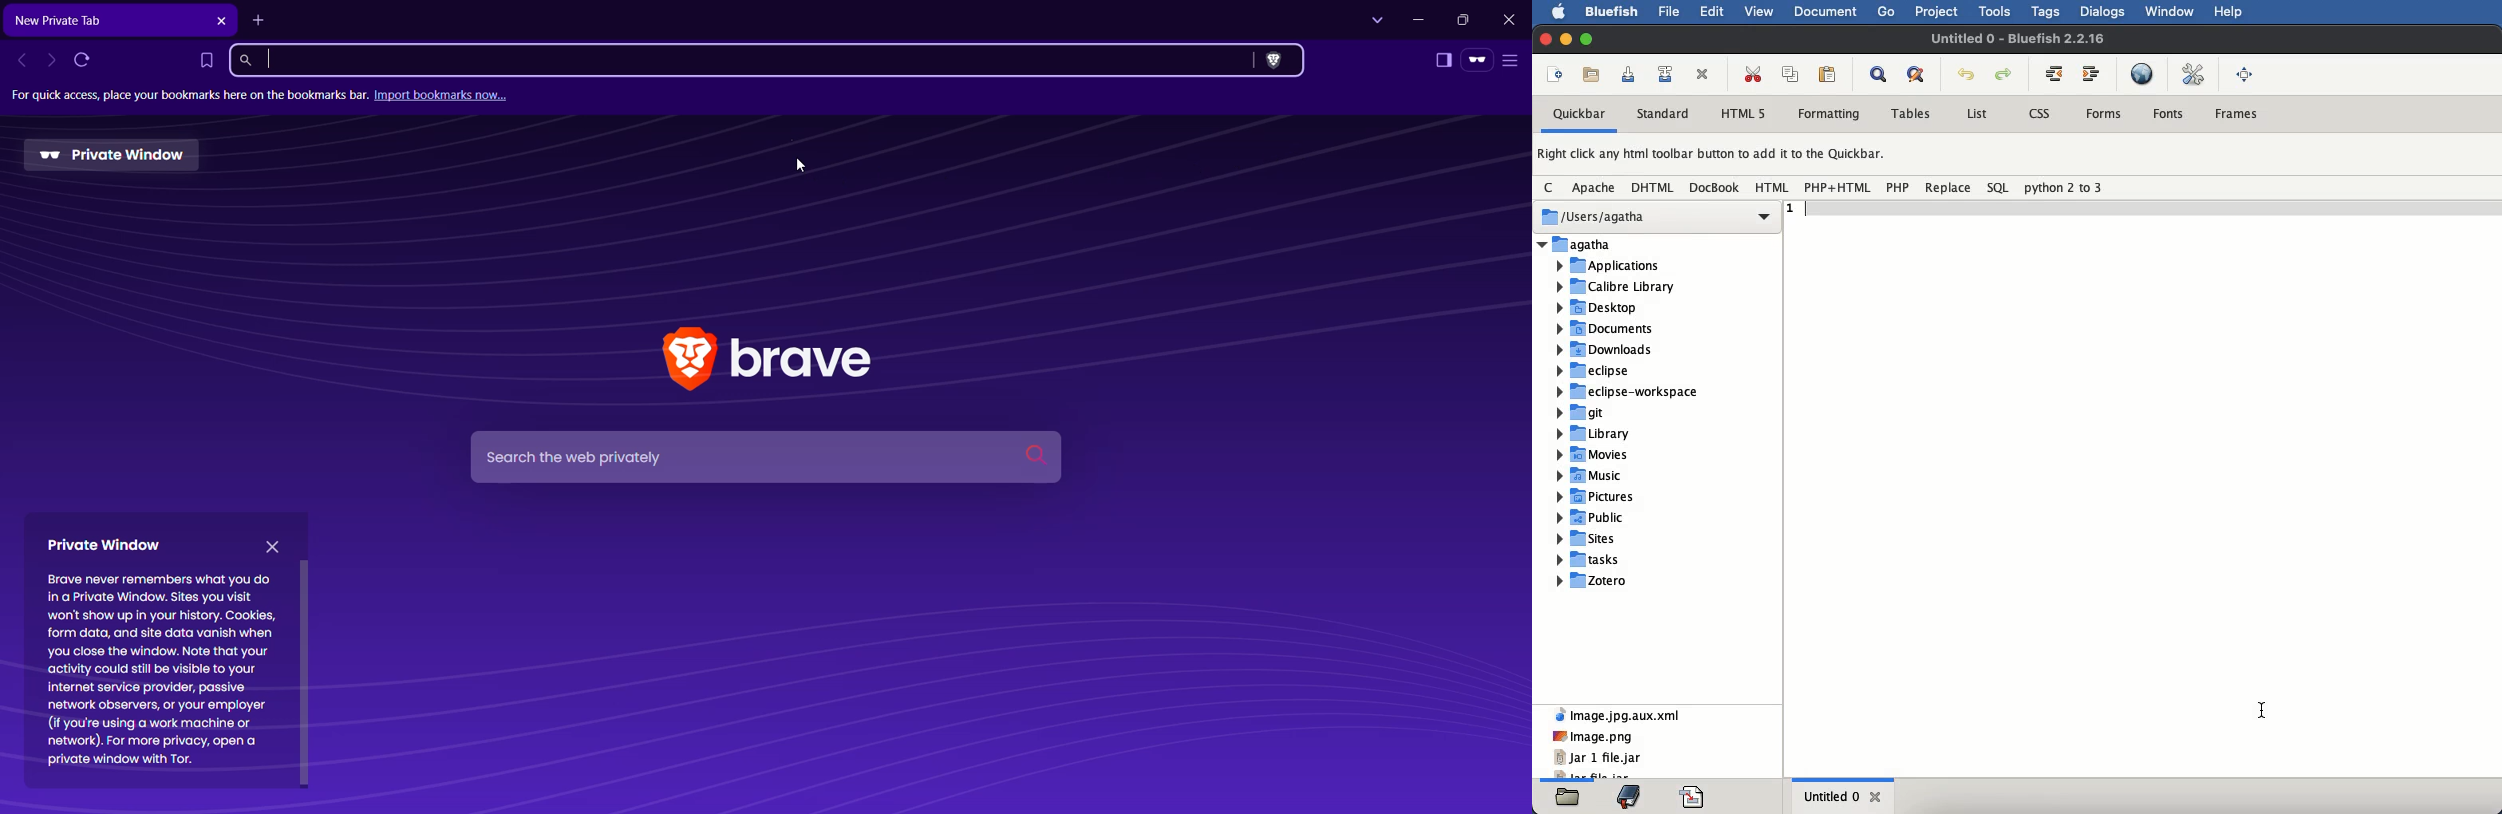 Image resolution: width=2520 pixels, height=840 pixels. Describe the element at coordinates (207, 62) in the screenshot. I see `Bookmark this Tab` at that location.